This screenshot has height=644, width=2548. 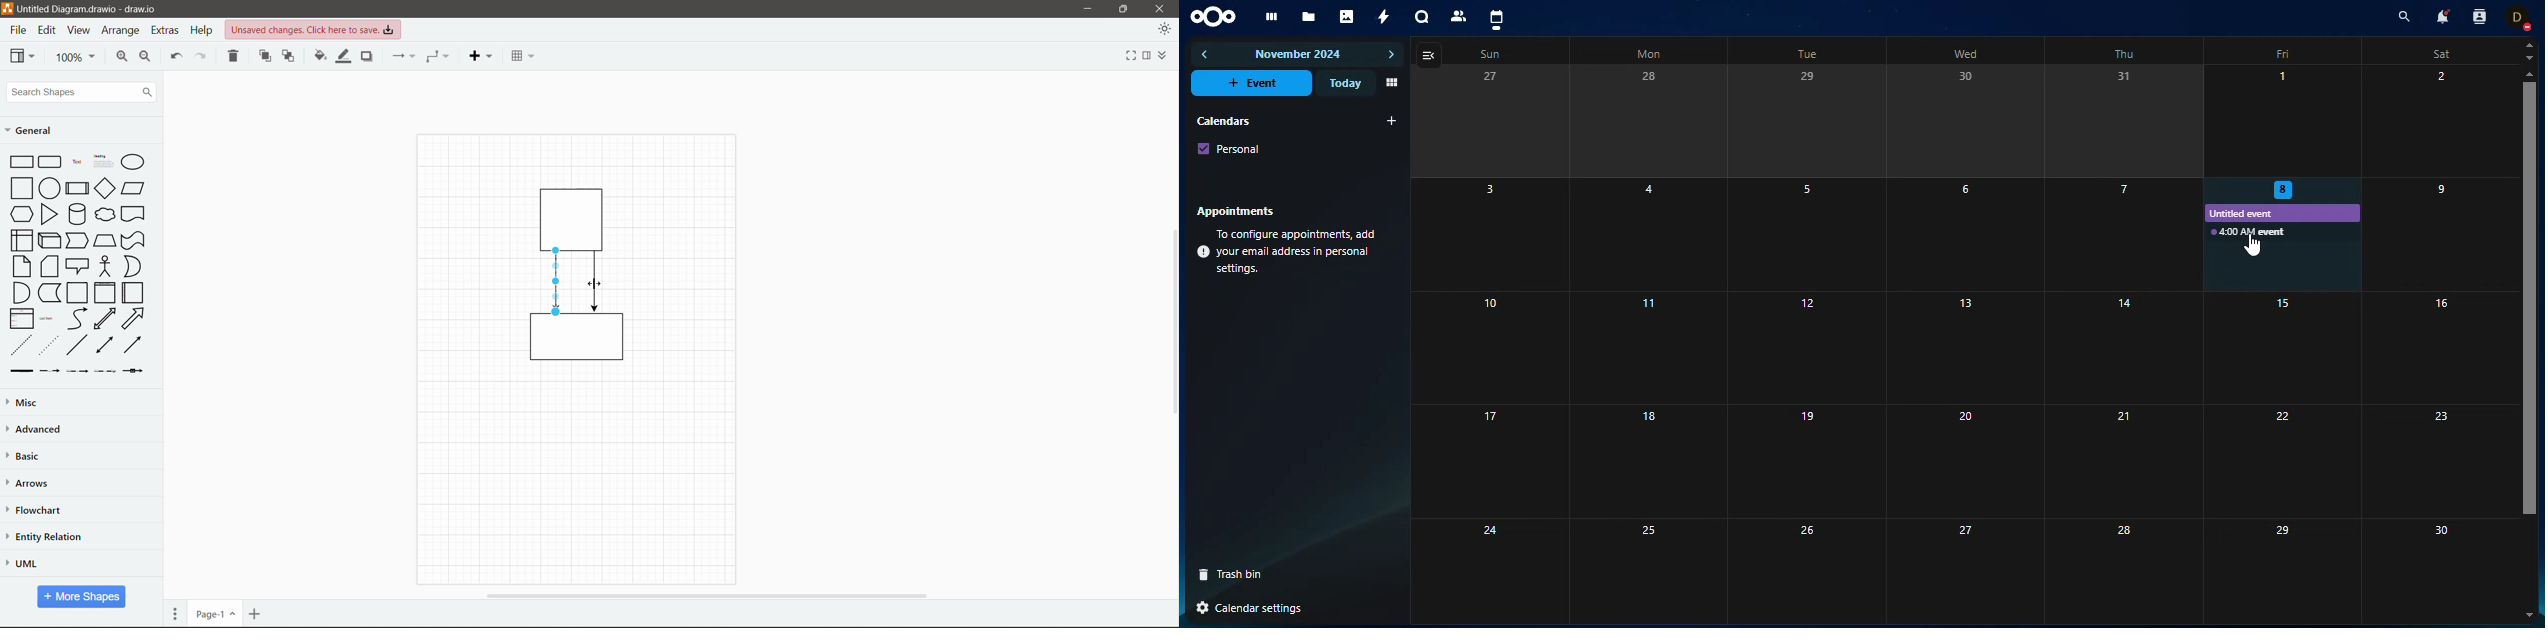 What do you see at coordinates (105, 319) in the screenshot?
I see `bidirectional arrow` at bounding box center [105, 319].